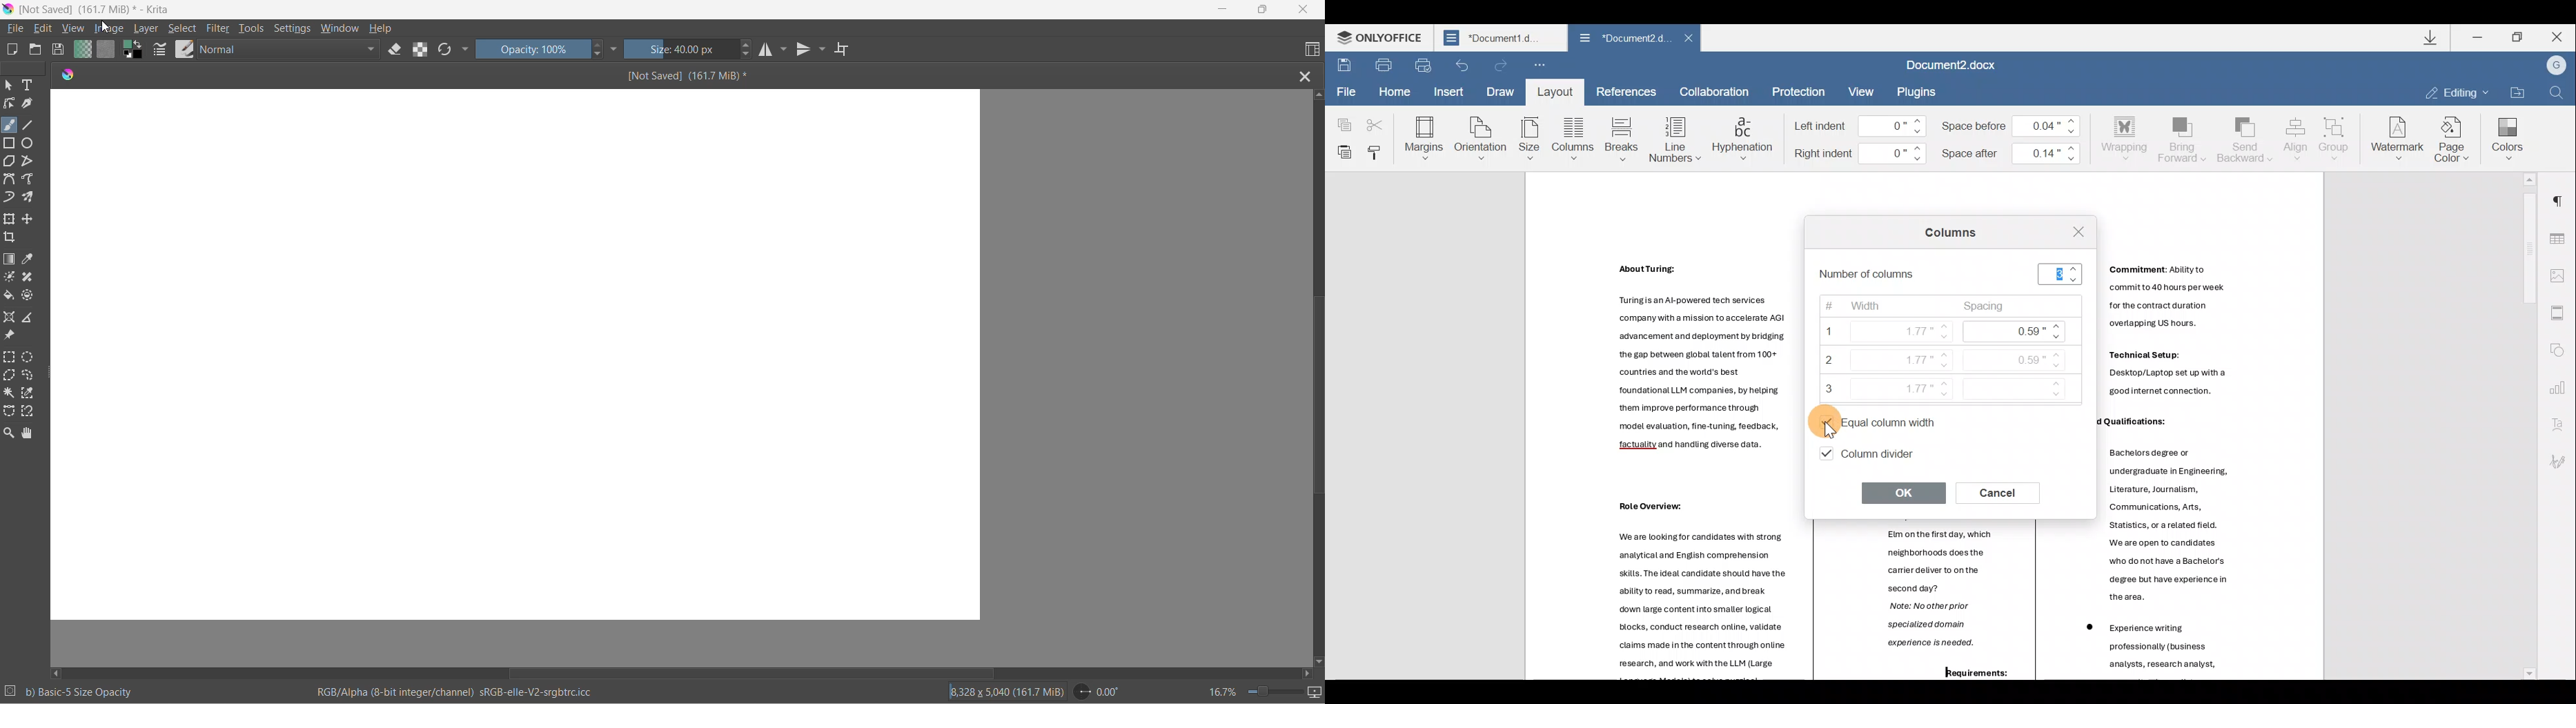 The image size is (2576, 728). Describe the element at coordinates (253, 31) in the screenshot. I see `tools` at that location.